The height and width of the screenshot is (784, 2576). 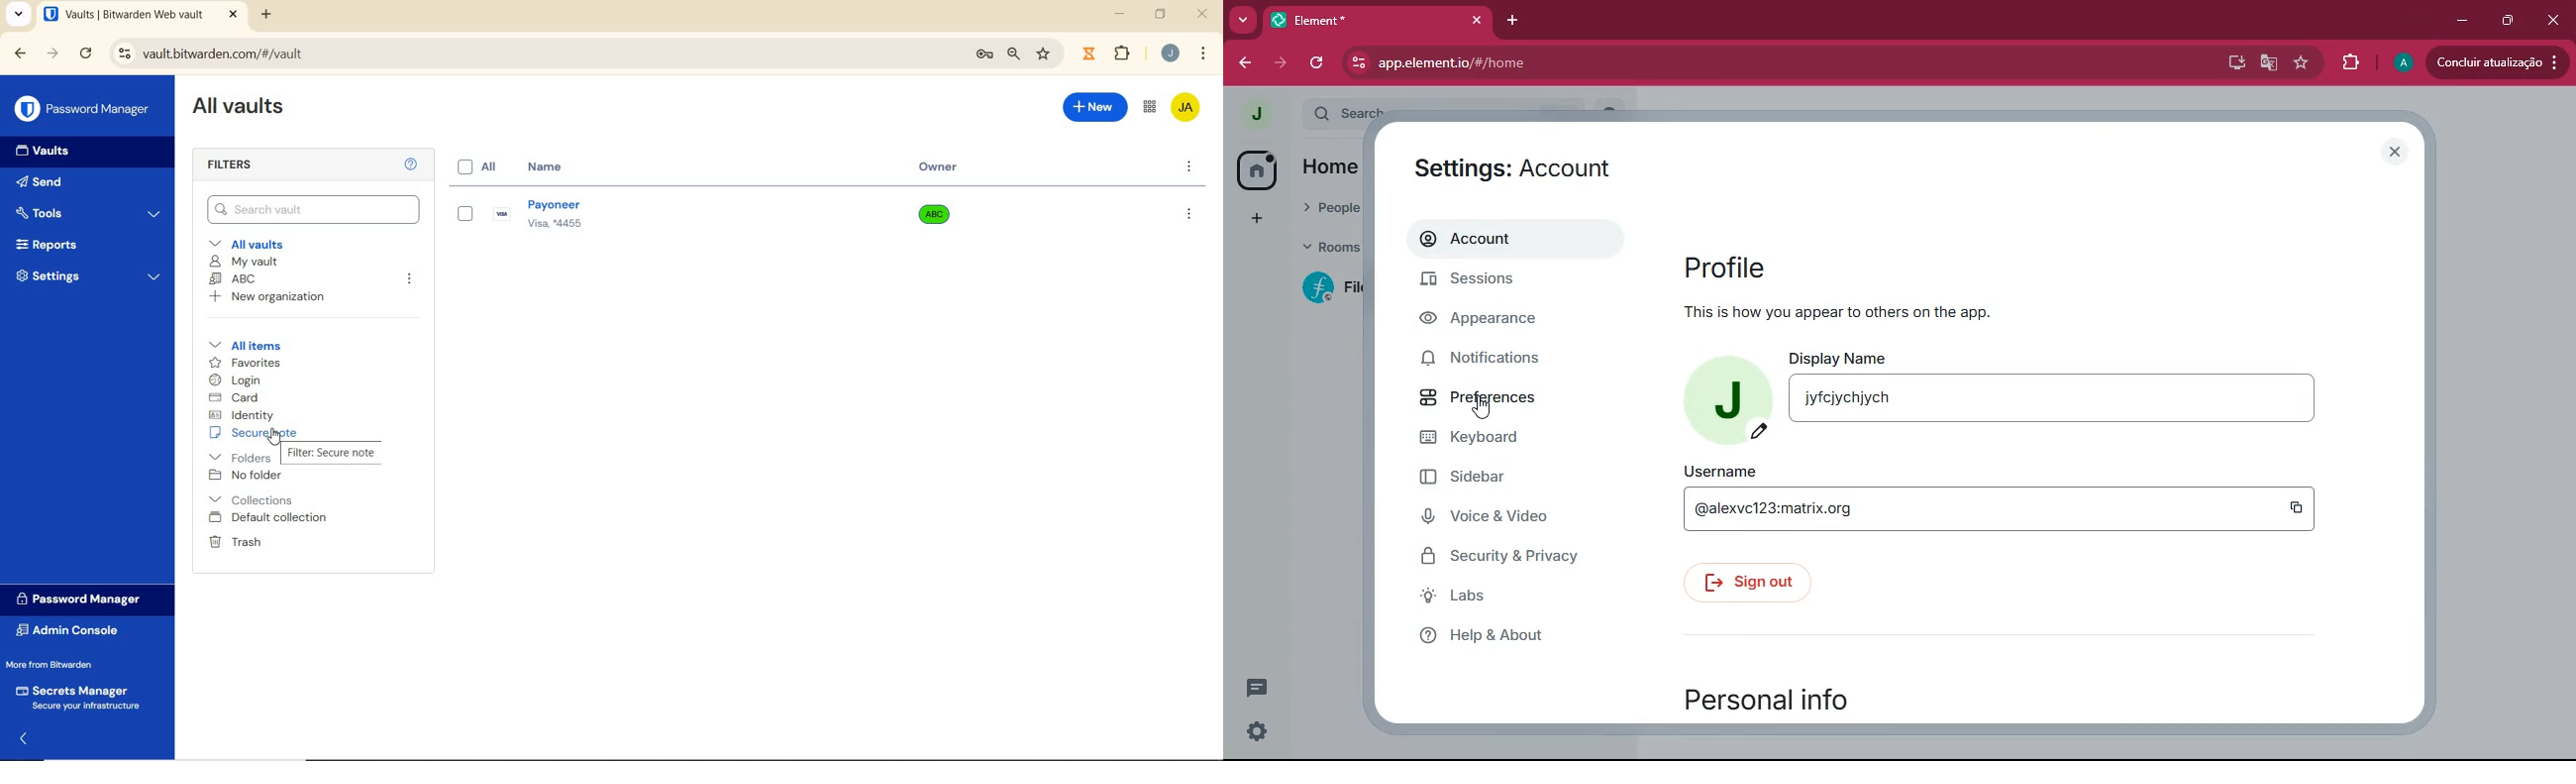 What do you see at coordinates (254, 499) in the screenshot?
I see `Collections` at bounding box center [254, 499].